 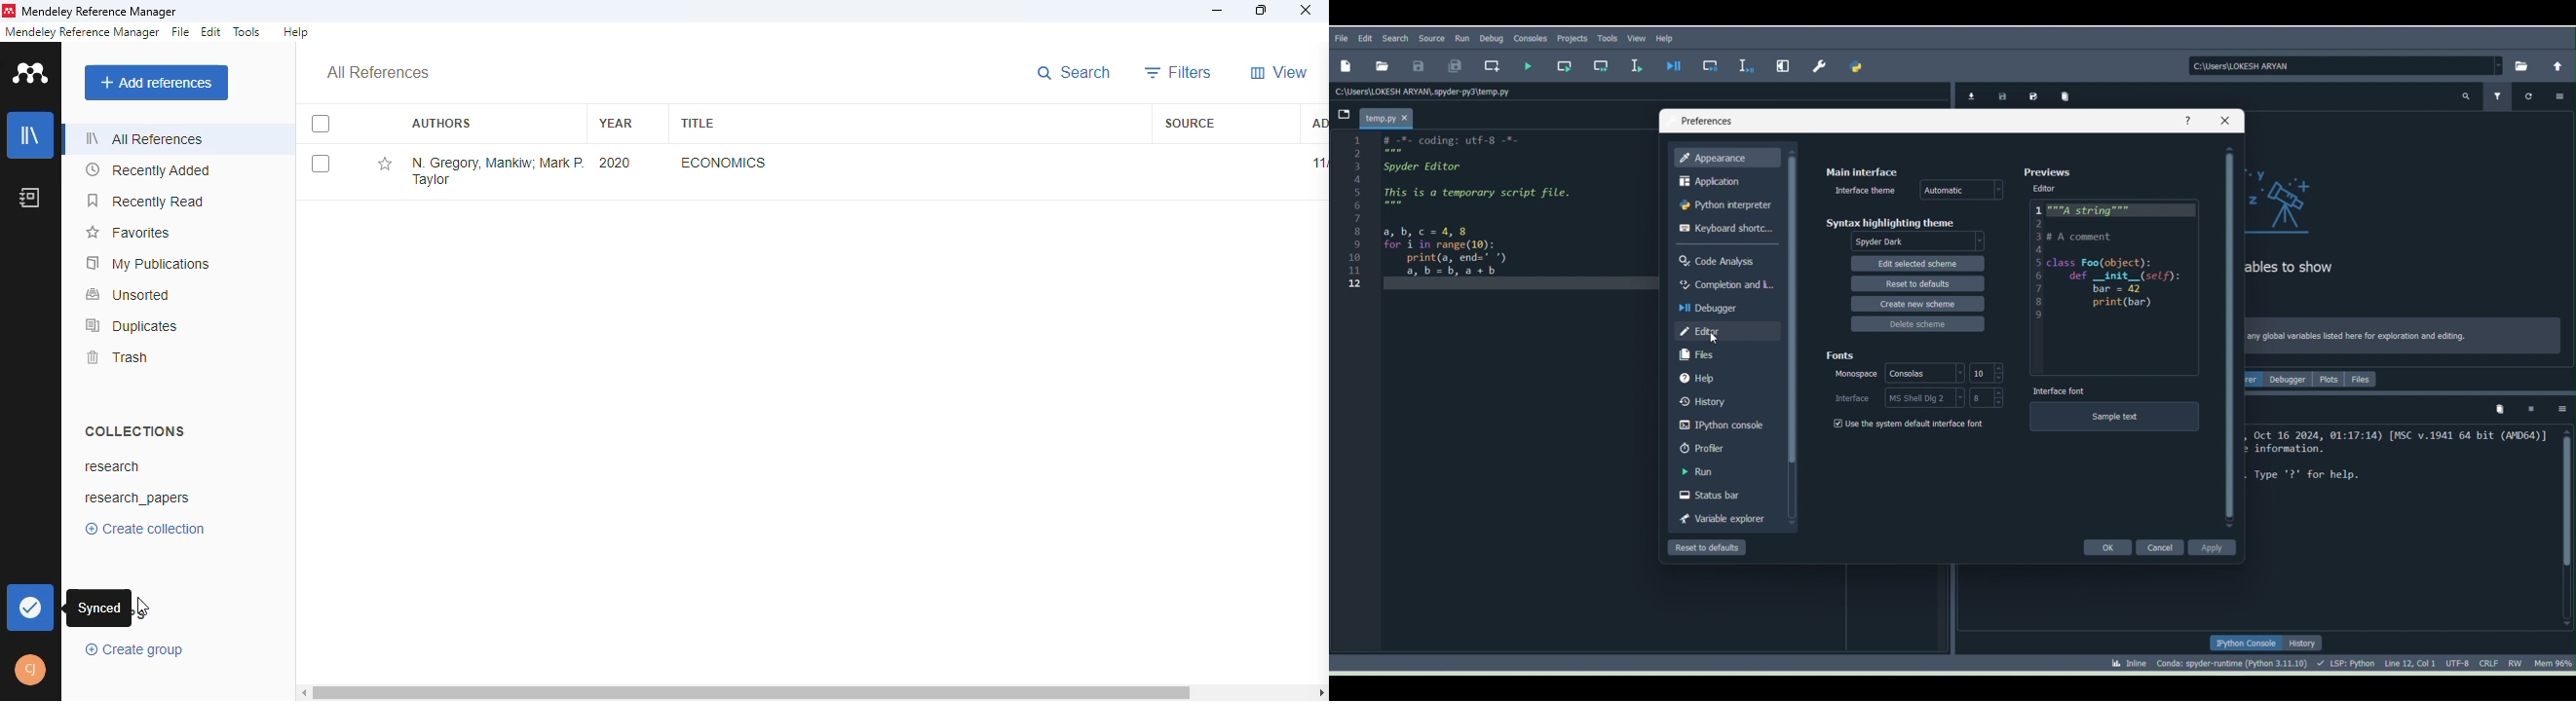 I want to click on Fontsize, so click(x=1985, y=373).